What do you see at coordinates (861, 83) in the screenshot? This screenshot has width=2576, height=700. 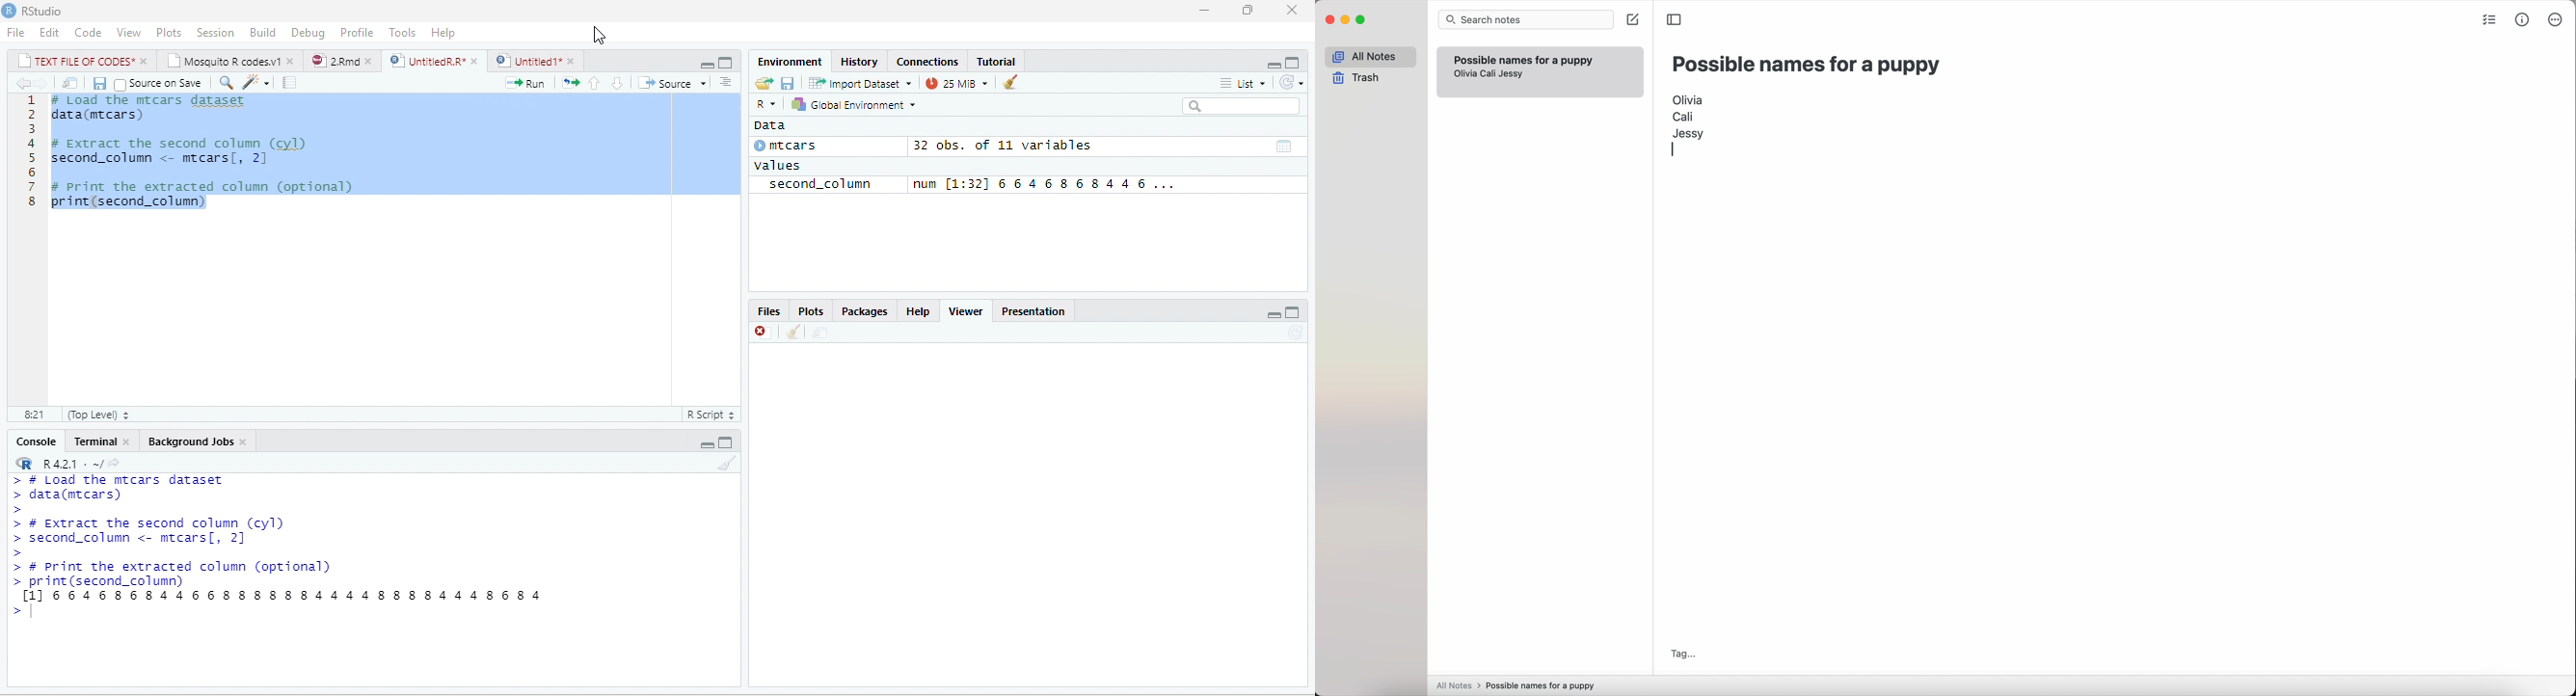 I see ` Import Dataset ` at bounding box center [861, 83].